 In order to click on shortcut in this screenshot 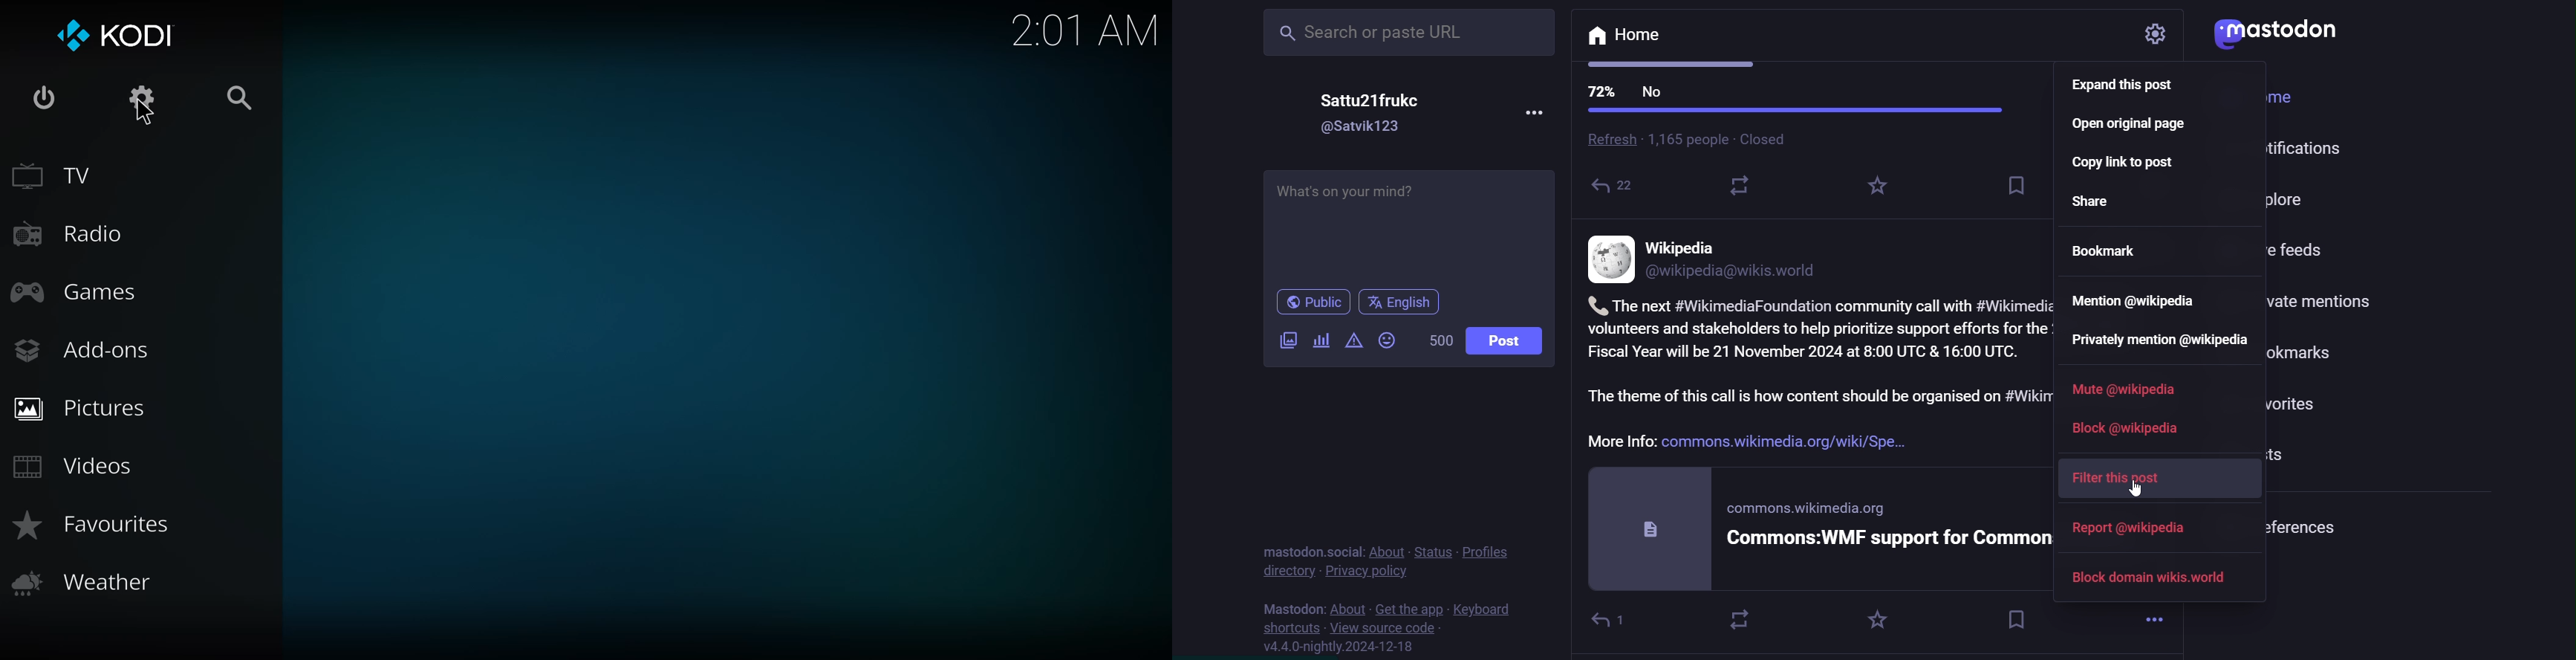, I will do `click(1285, 627)`.